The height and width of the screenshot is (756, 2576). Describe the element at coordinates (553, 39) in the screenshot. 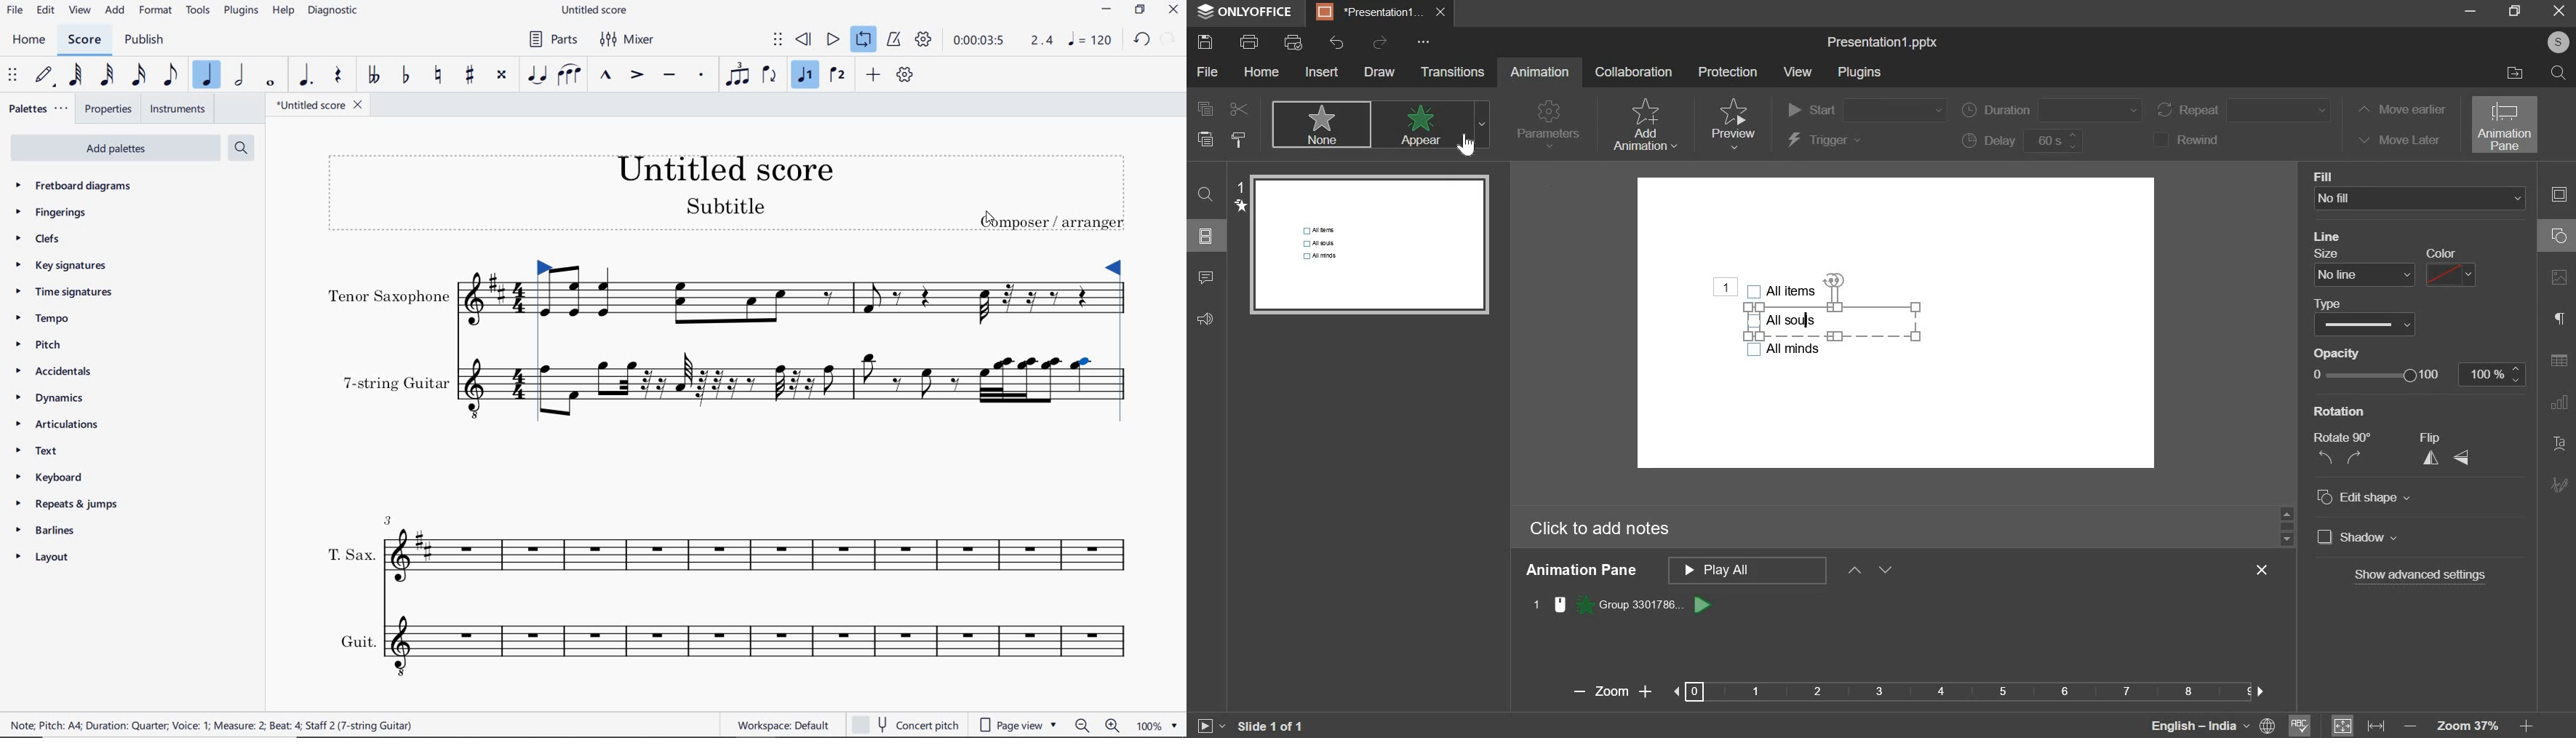

I see `PARTS` at that location.